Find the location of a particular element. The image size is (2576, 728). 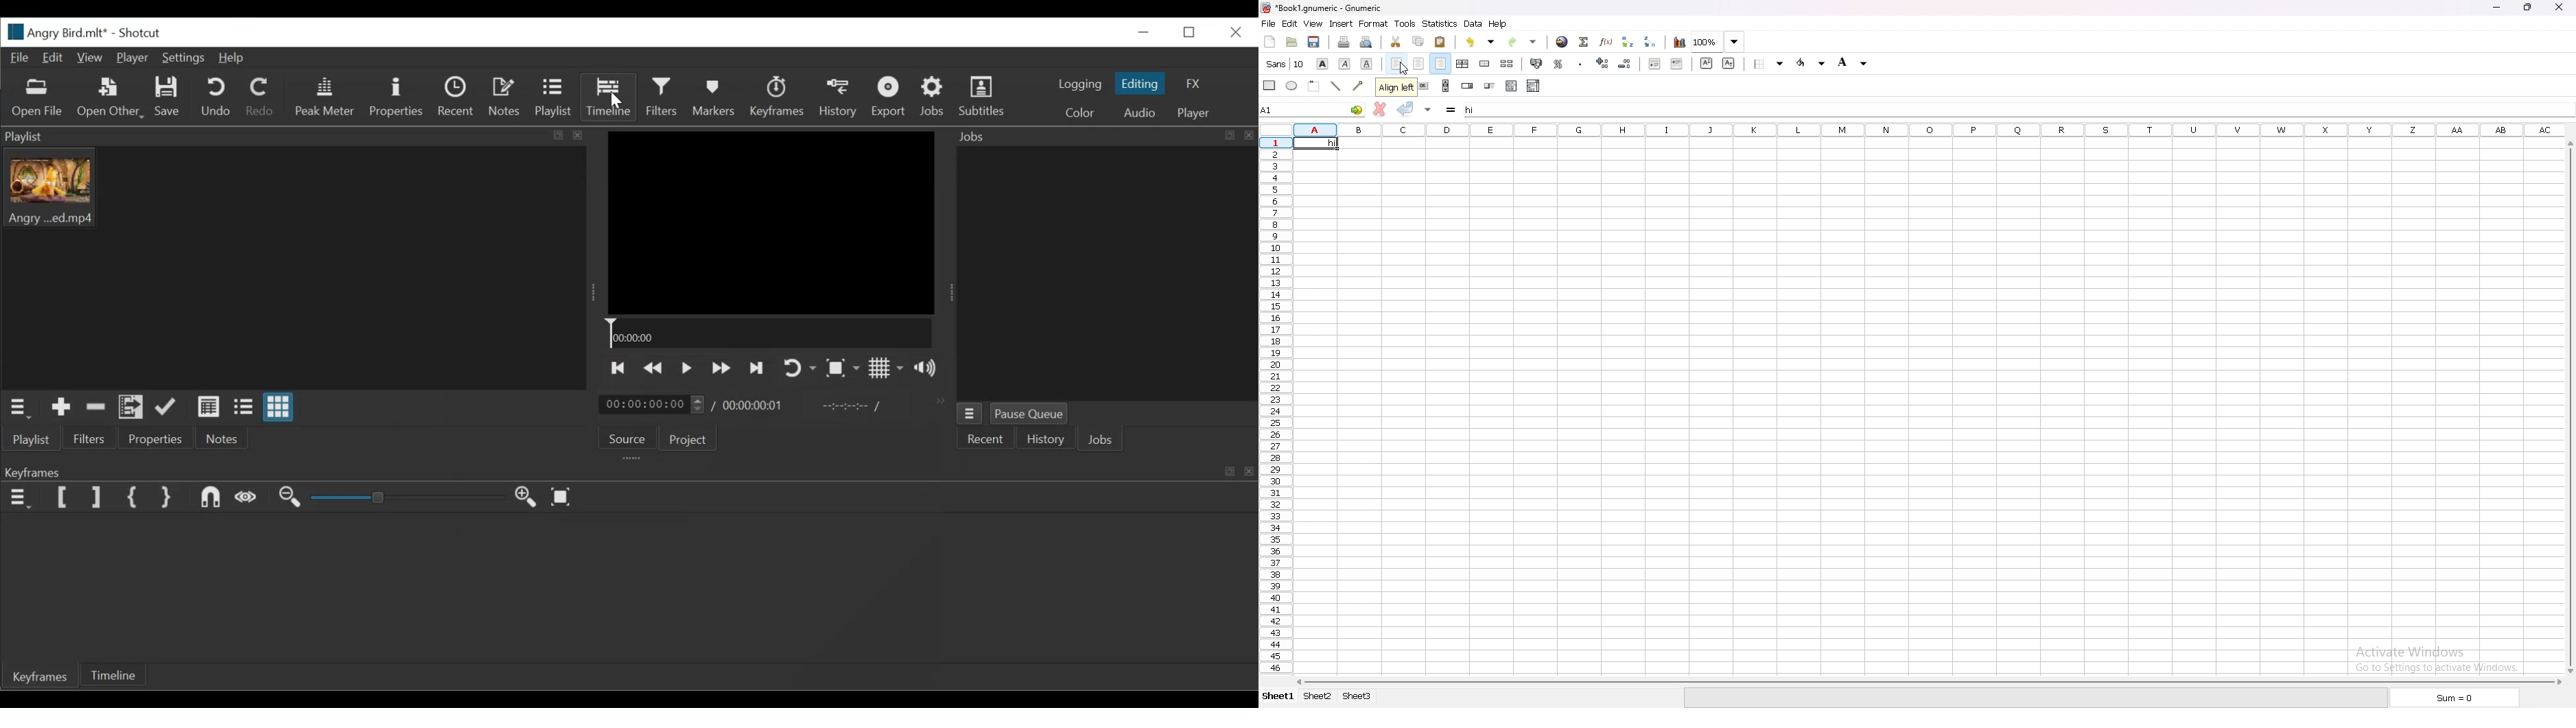

Editing is located at coordinates (1140, 83).